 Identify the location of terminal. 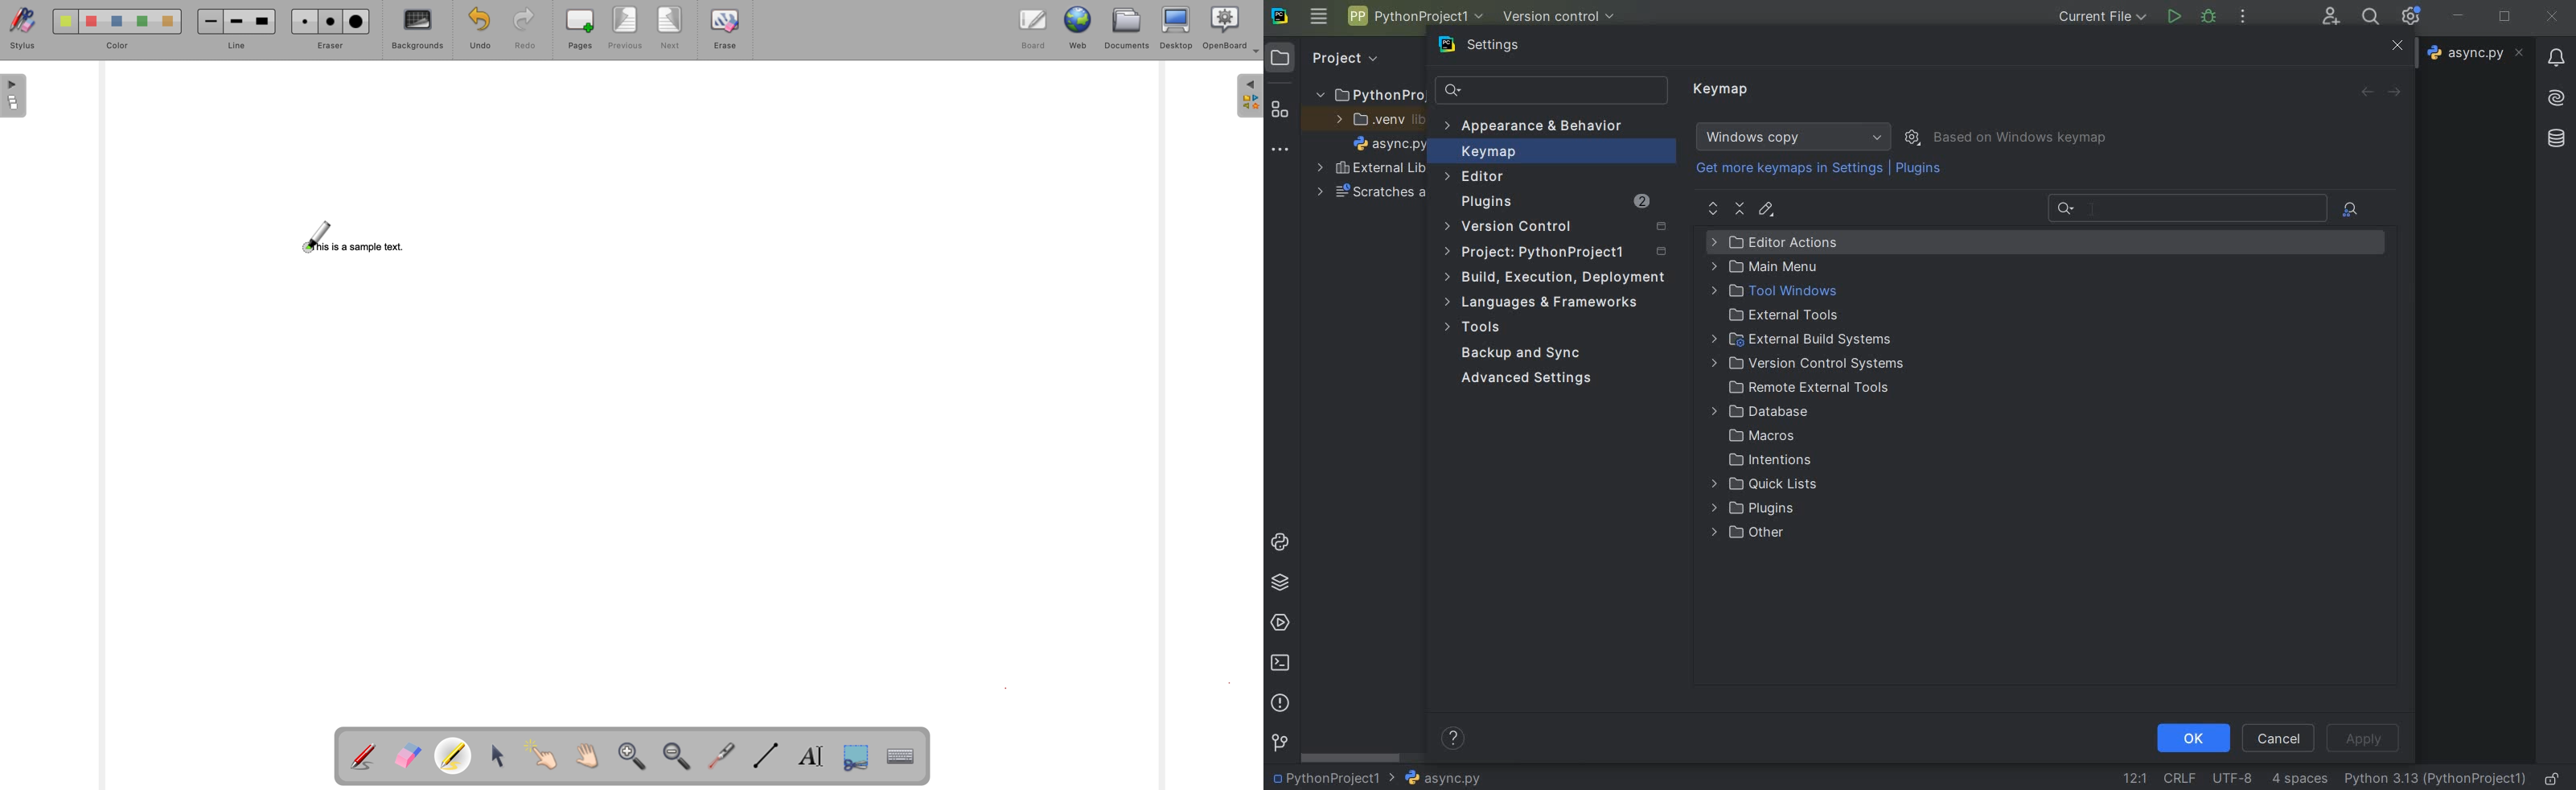
(1282, 662).